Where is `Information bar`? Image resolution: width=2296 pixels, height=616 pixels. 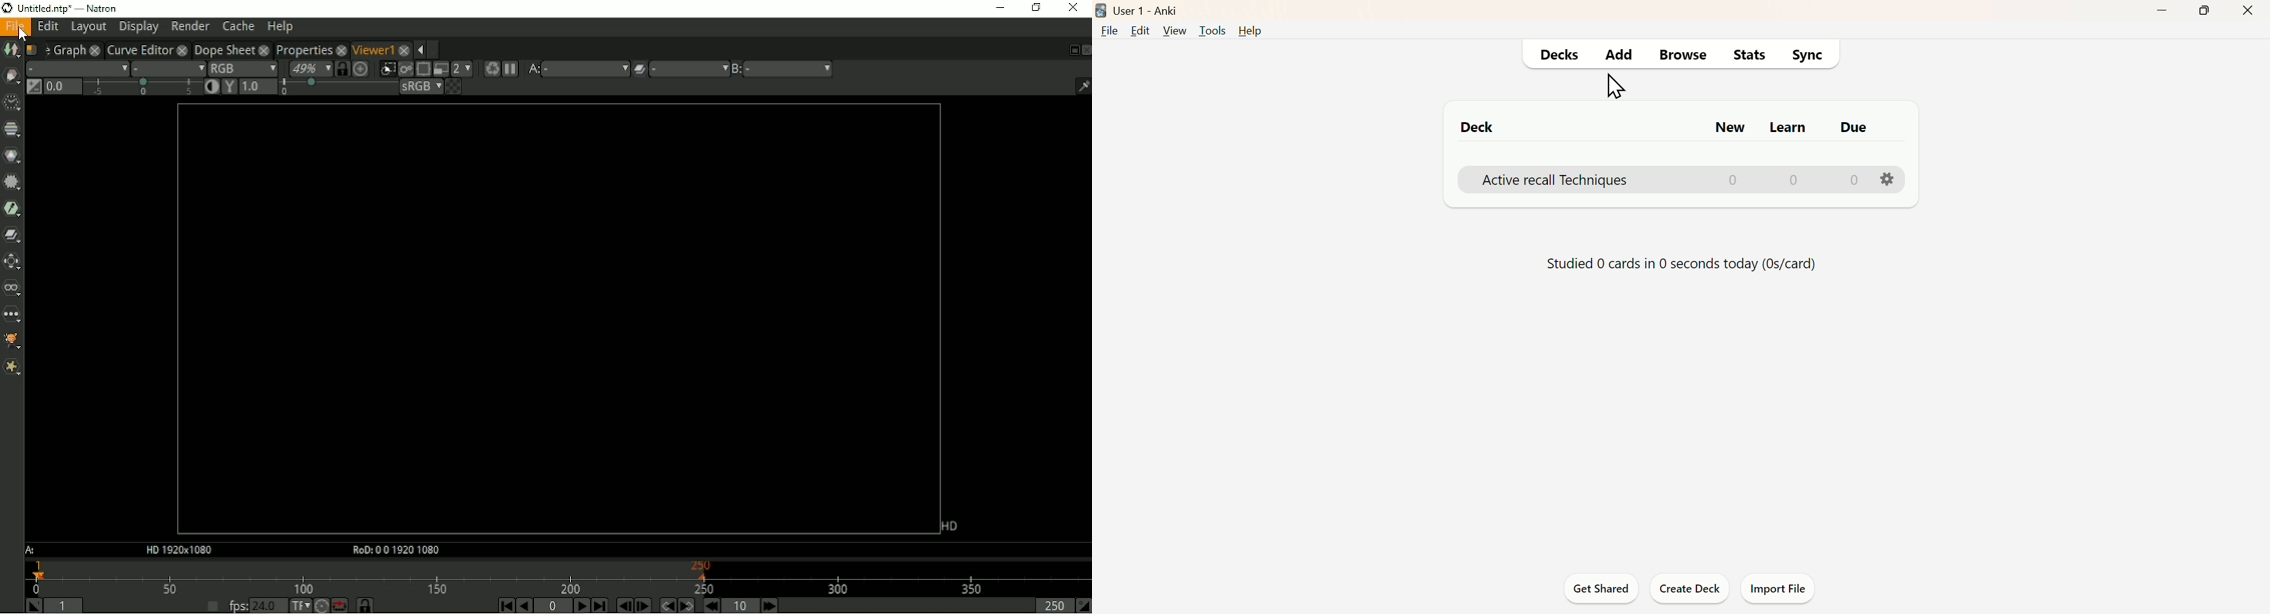 Information bar is located at coordinates (1079, 85).